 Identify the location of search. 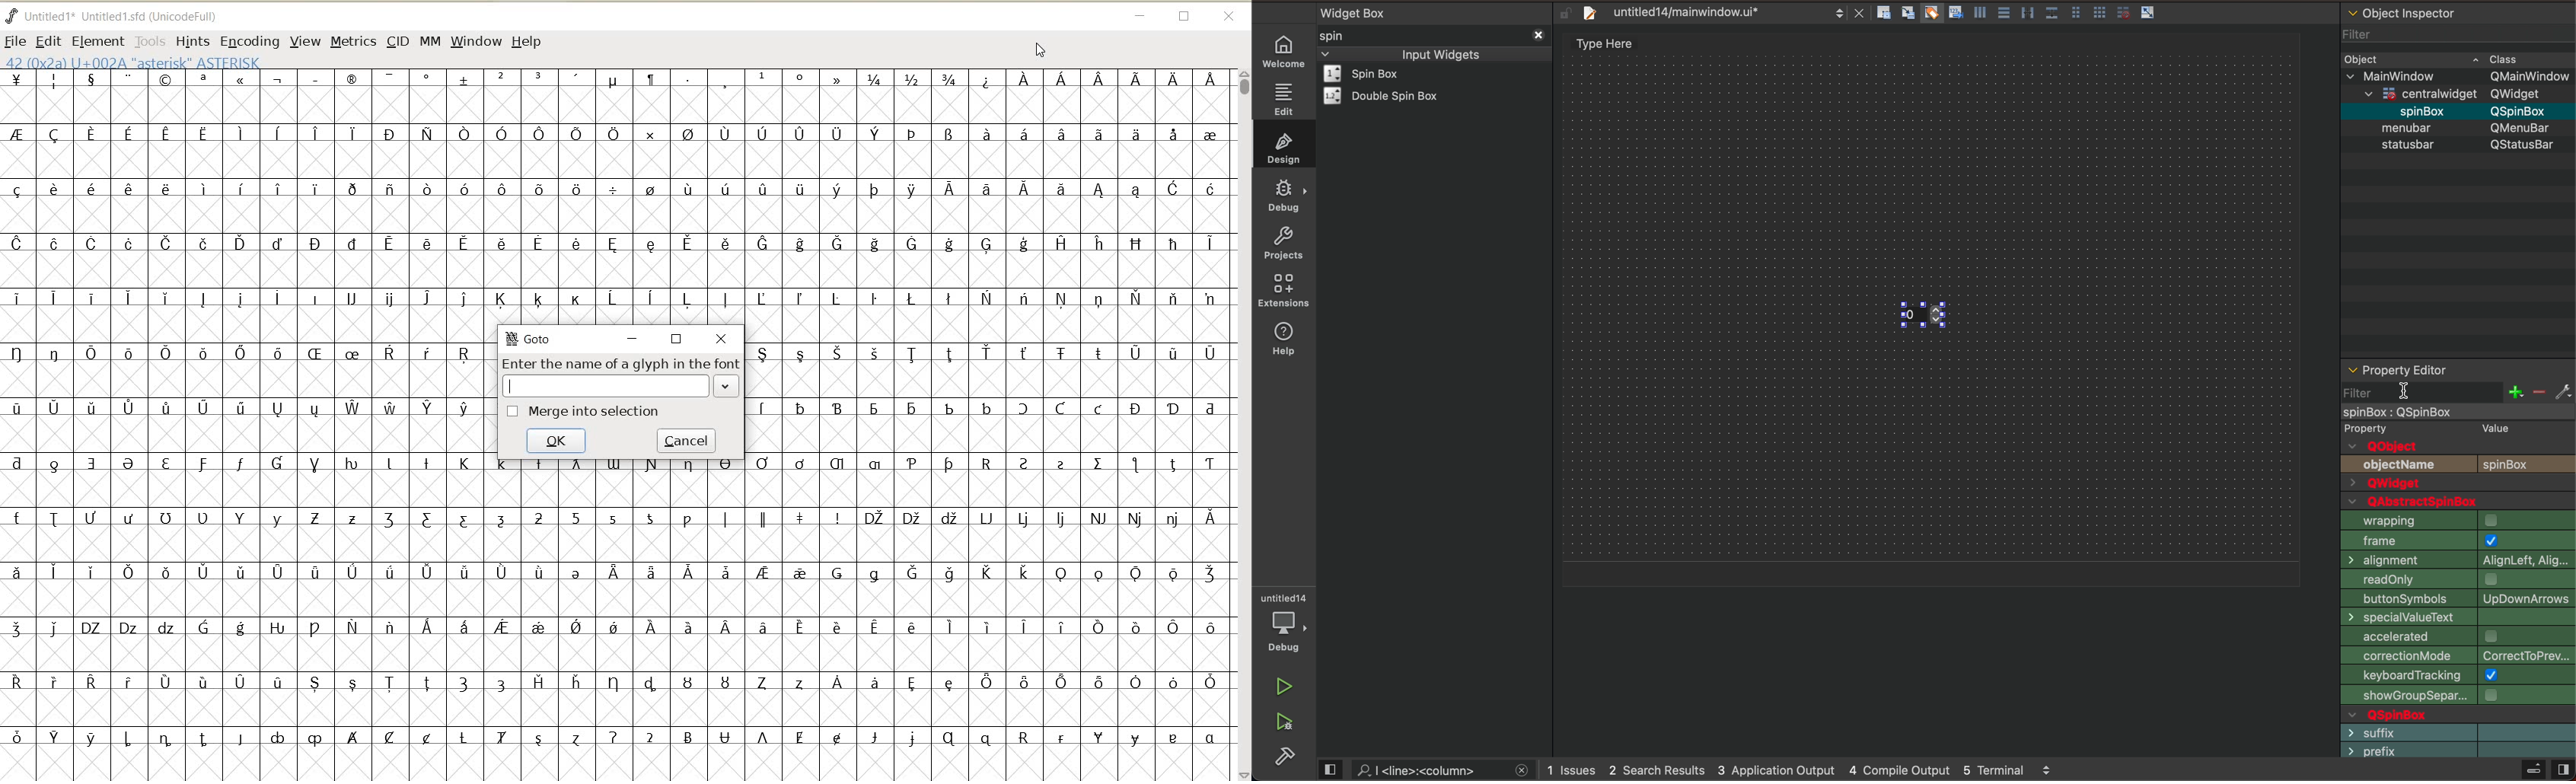
(1429, 770).